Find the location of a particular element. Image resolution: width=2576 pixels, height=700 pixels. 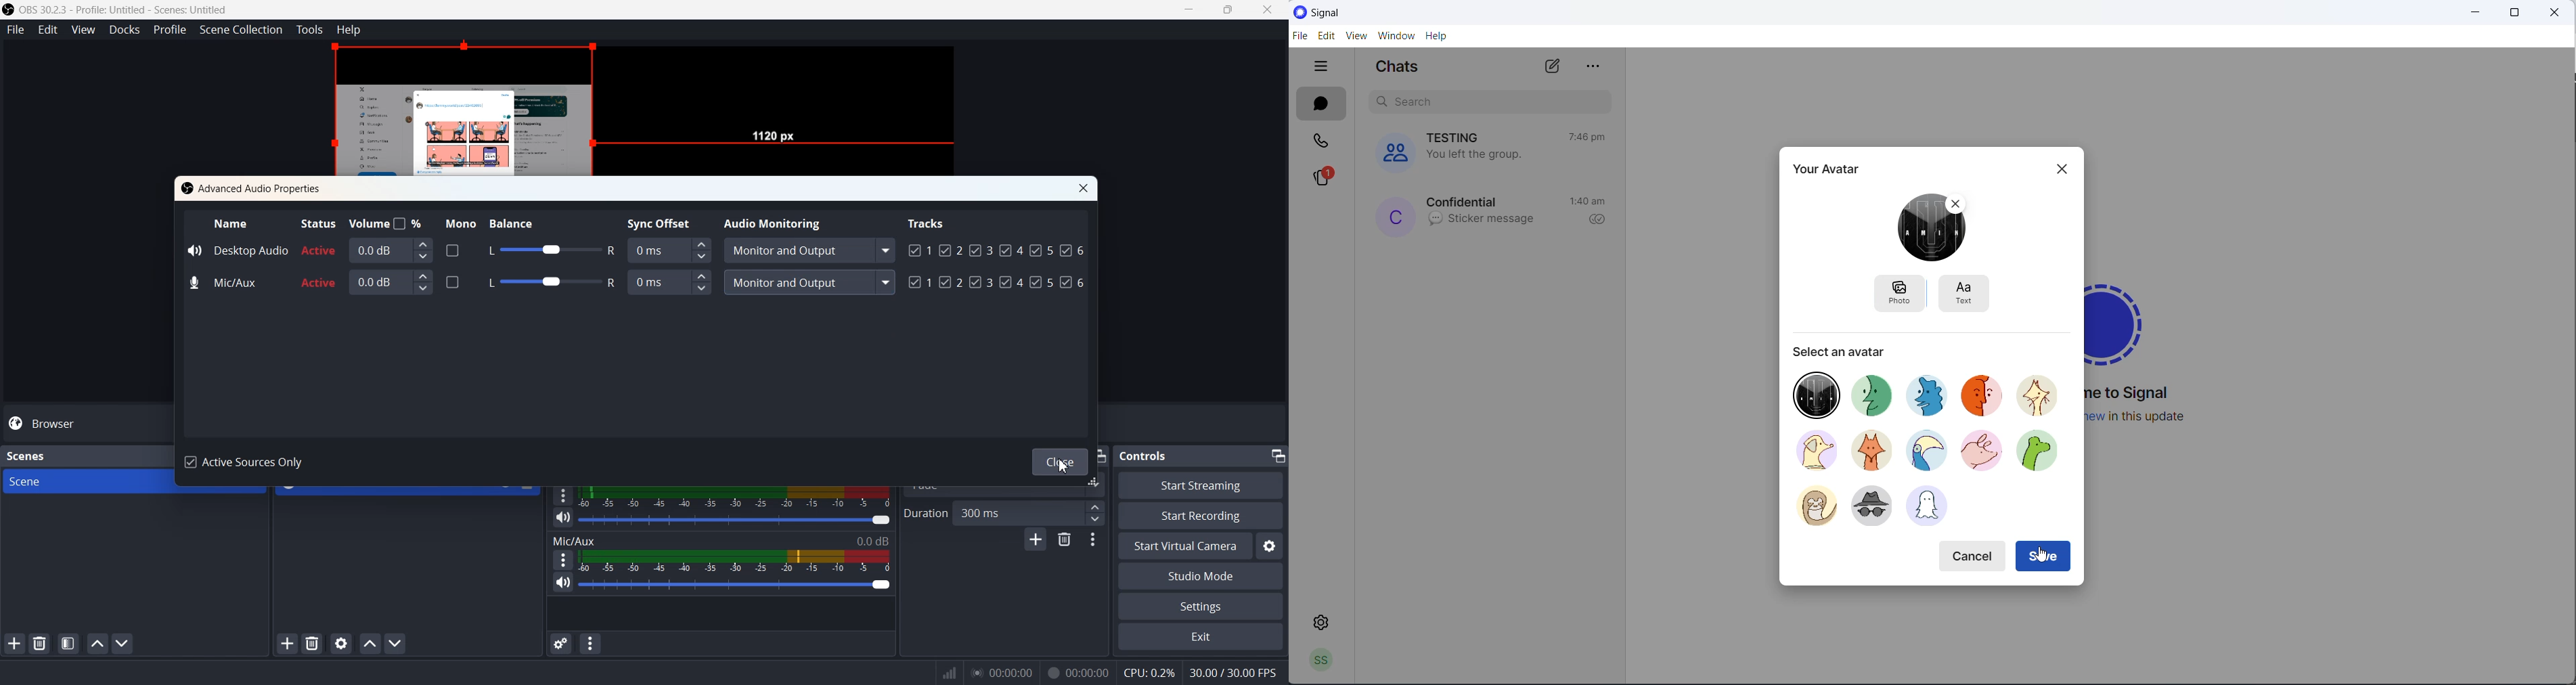

Balance adjuster is located at coordinates (547, 280).